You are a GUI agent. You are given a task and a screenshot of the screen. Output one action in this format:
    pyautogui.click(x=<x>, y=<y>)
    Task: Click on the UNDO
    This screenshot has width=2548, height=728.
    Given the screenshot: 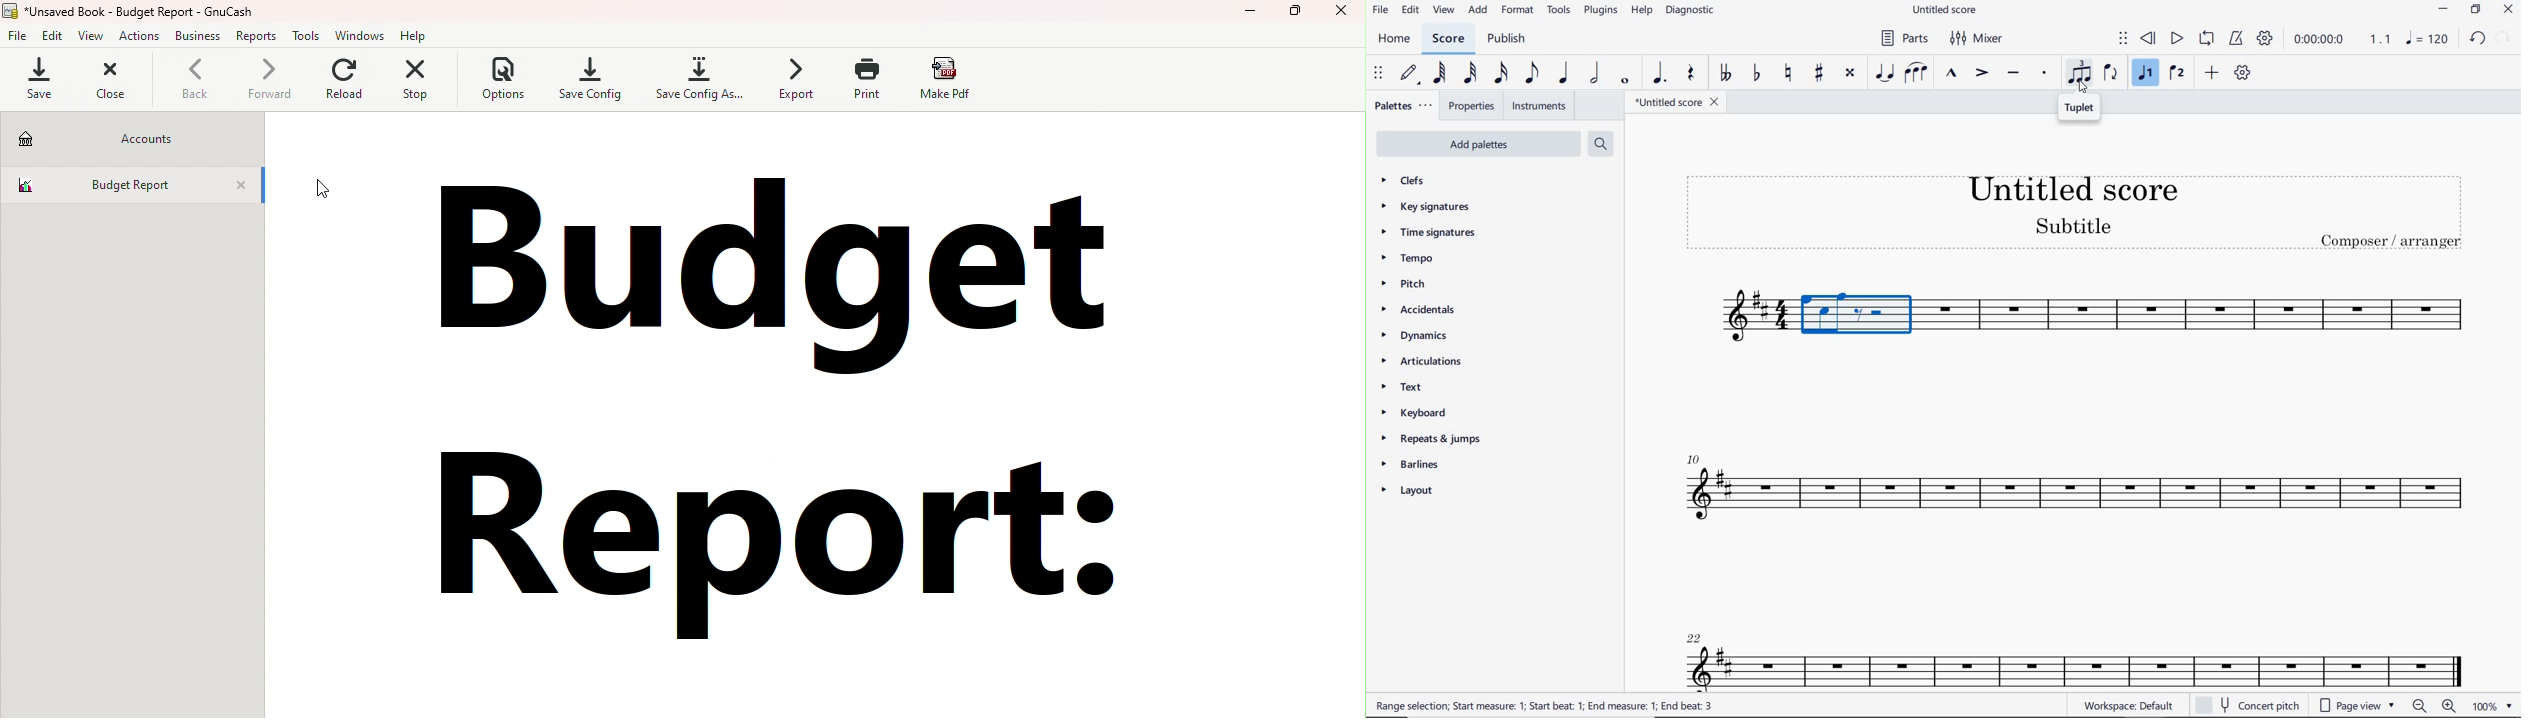 What is the action you would take?
    pyautogui.click(x=2478, y=39)
    